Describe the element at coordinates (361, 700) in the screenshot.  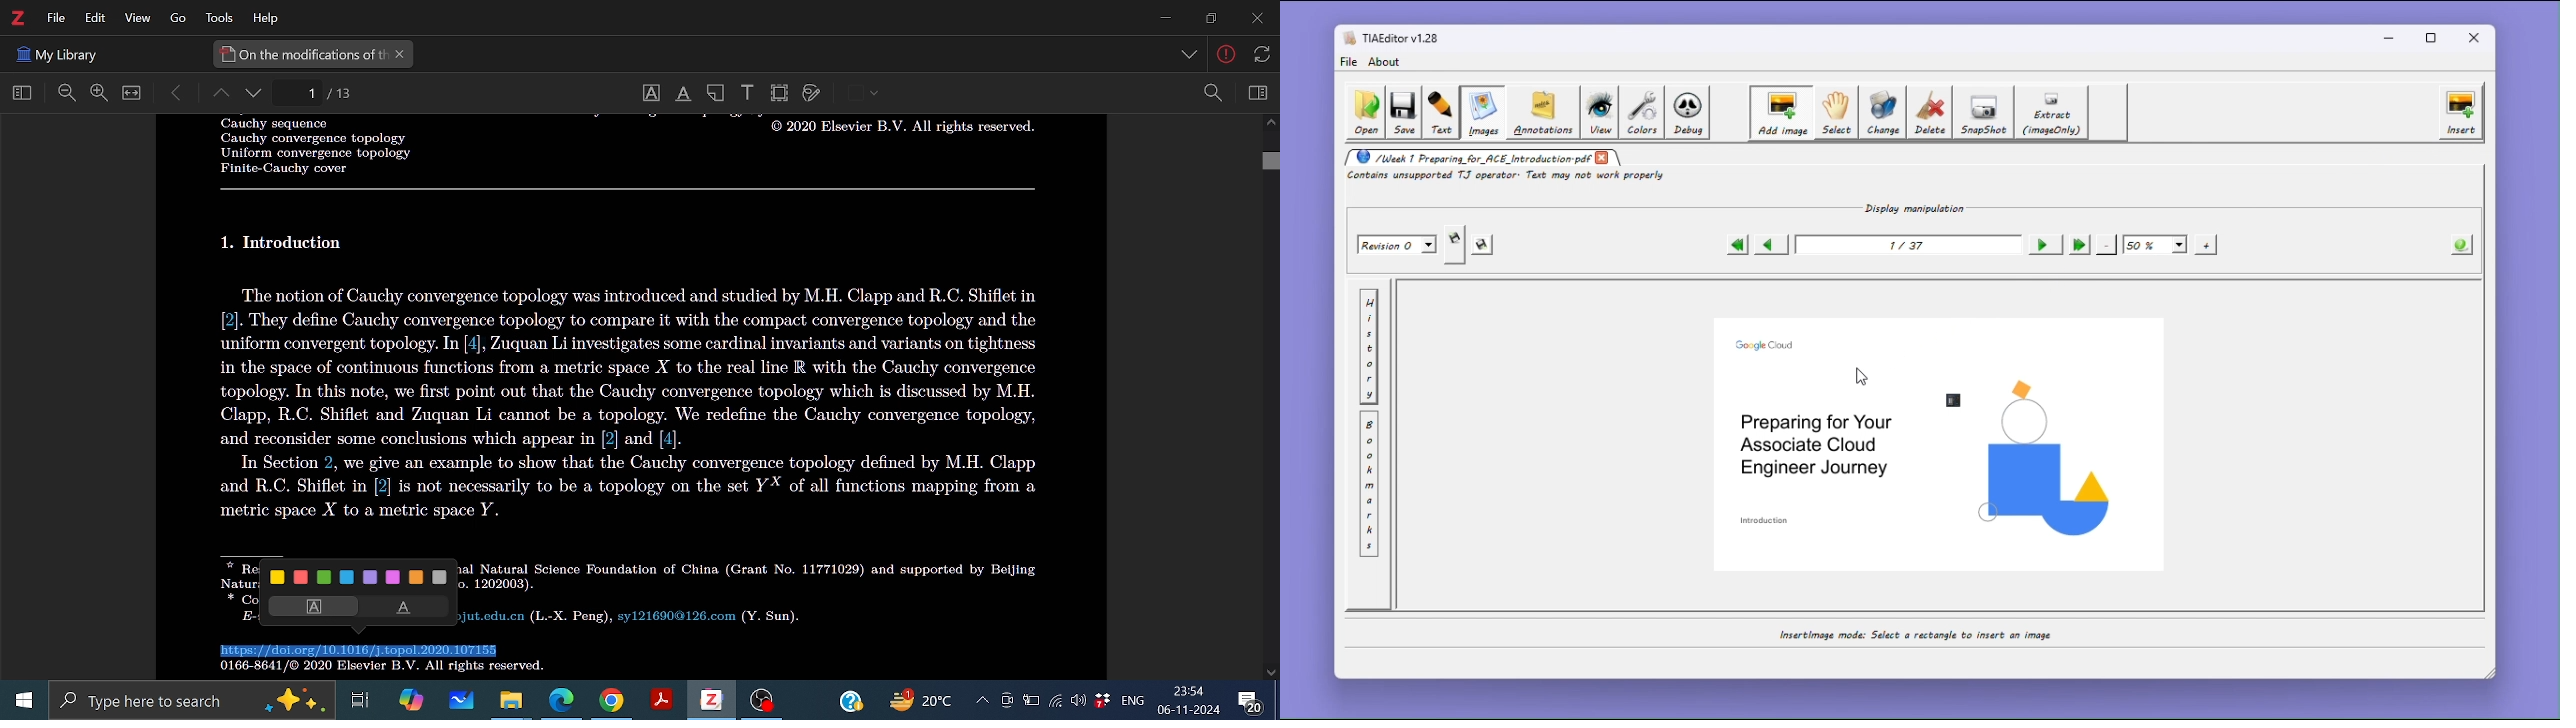
I see `Task view` at that location.